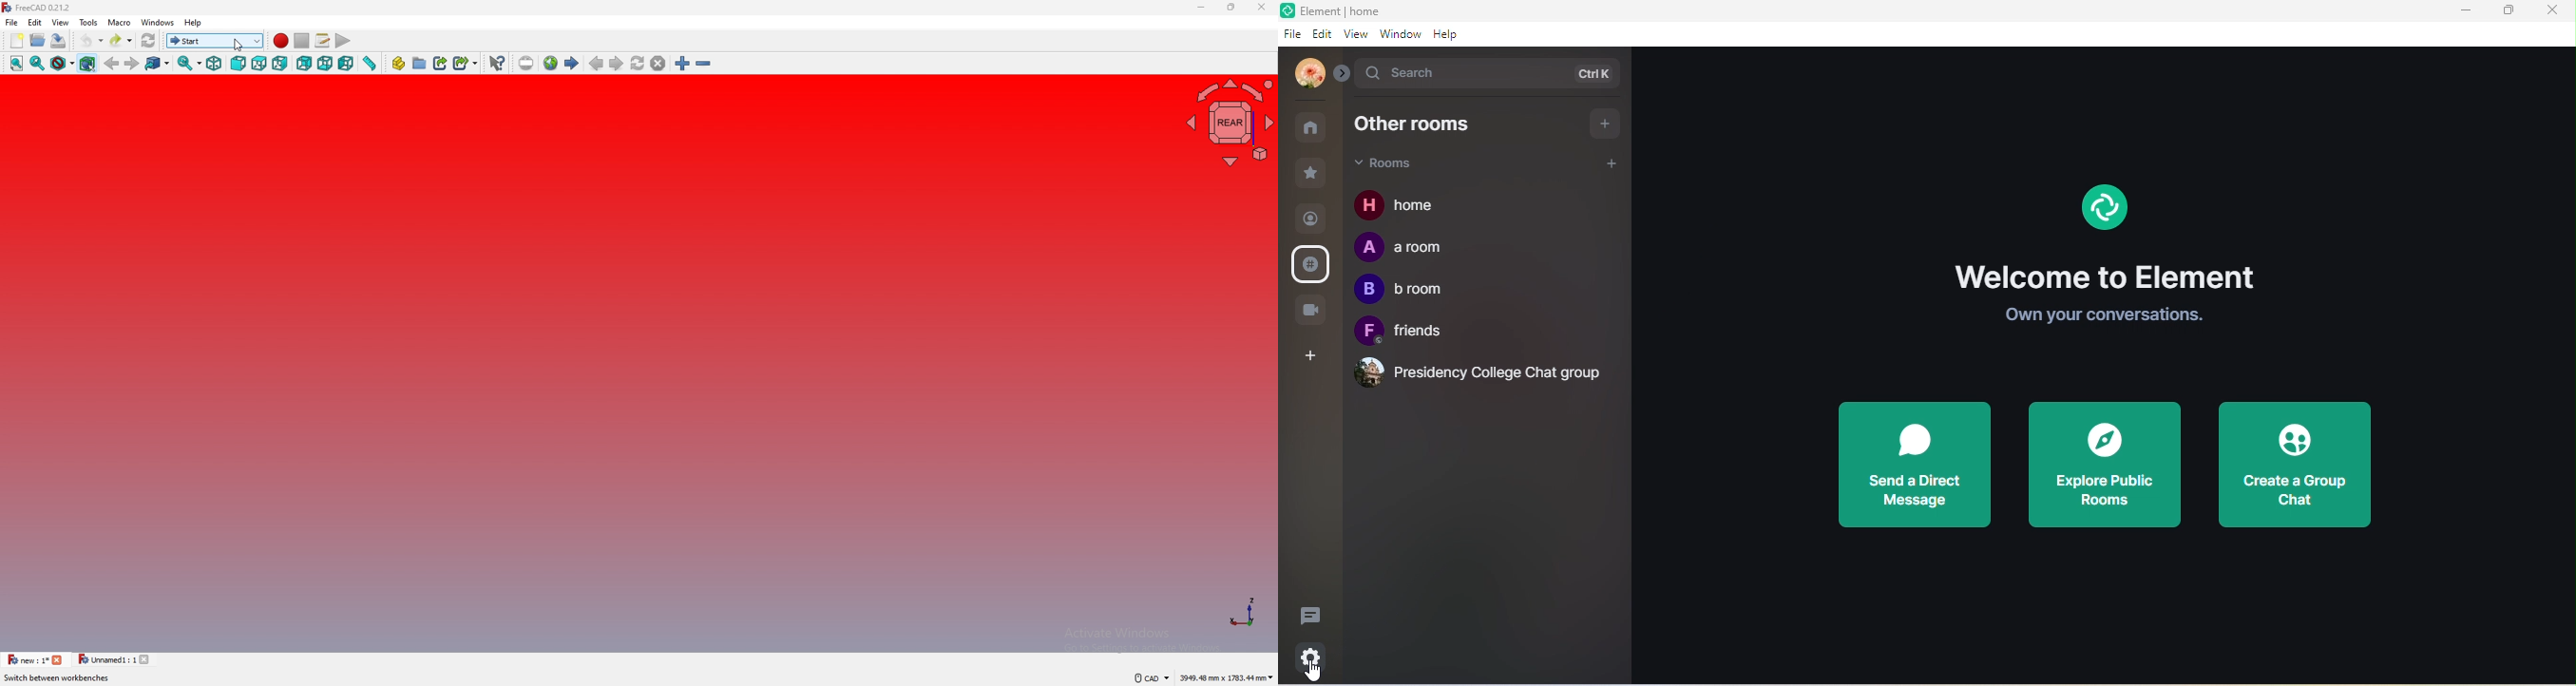  Describe the element at coordinates (1403, 207) in the screenshot. I see `home` at that location.